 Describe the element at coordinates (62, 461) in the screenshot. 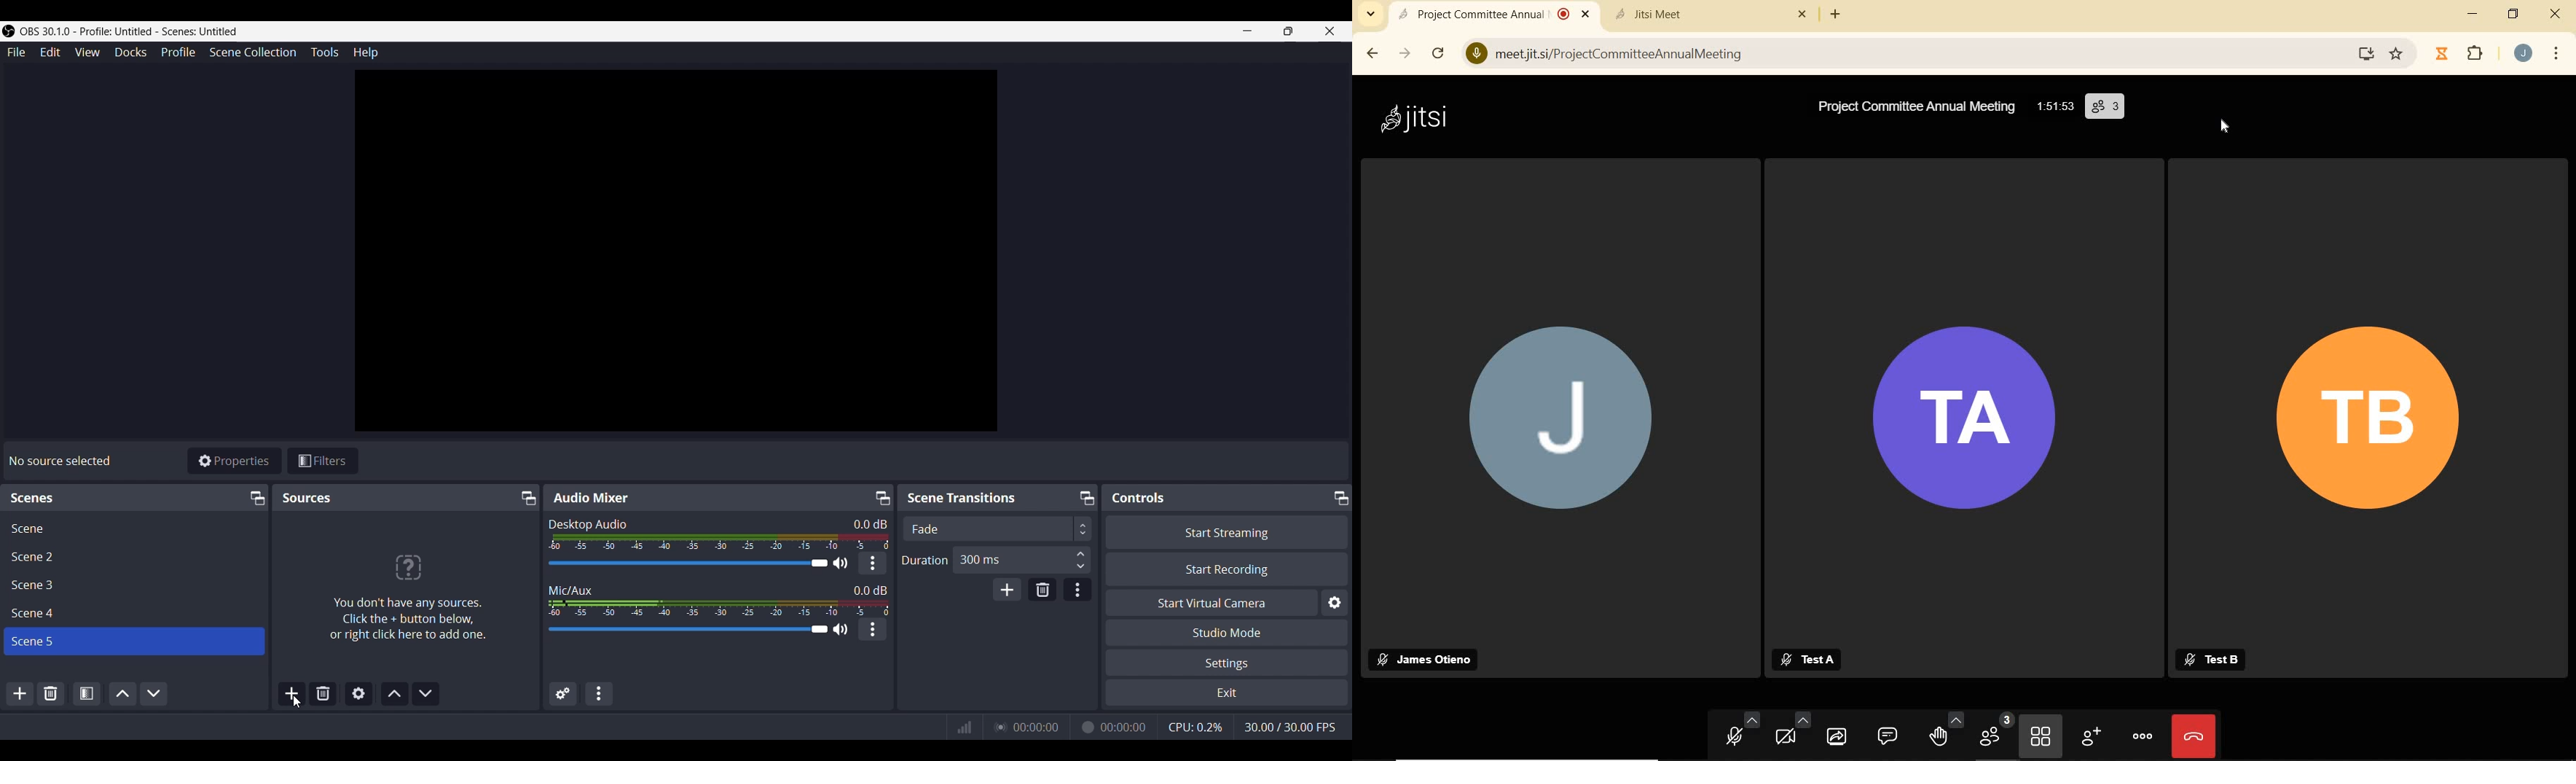

I see `Text` at that location.